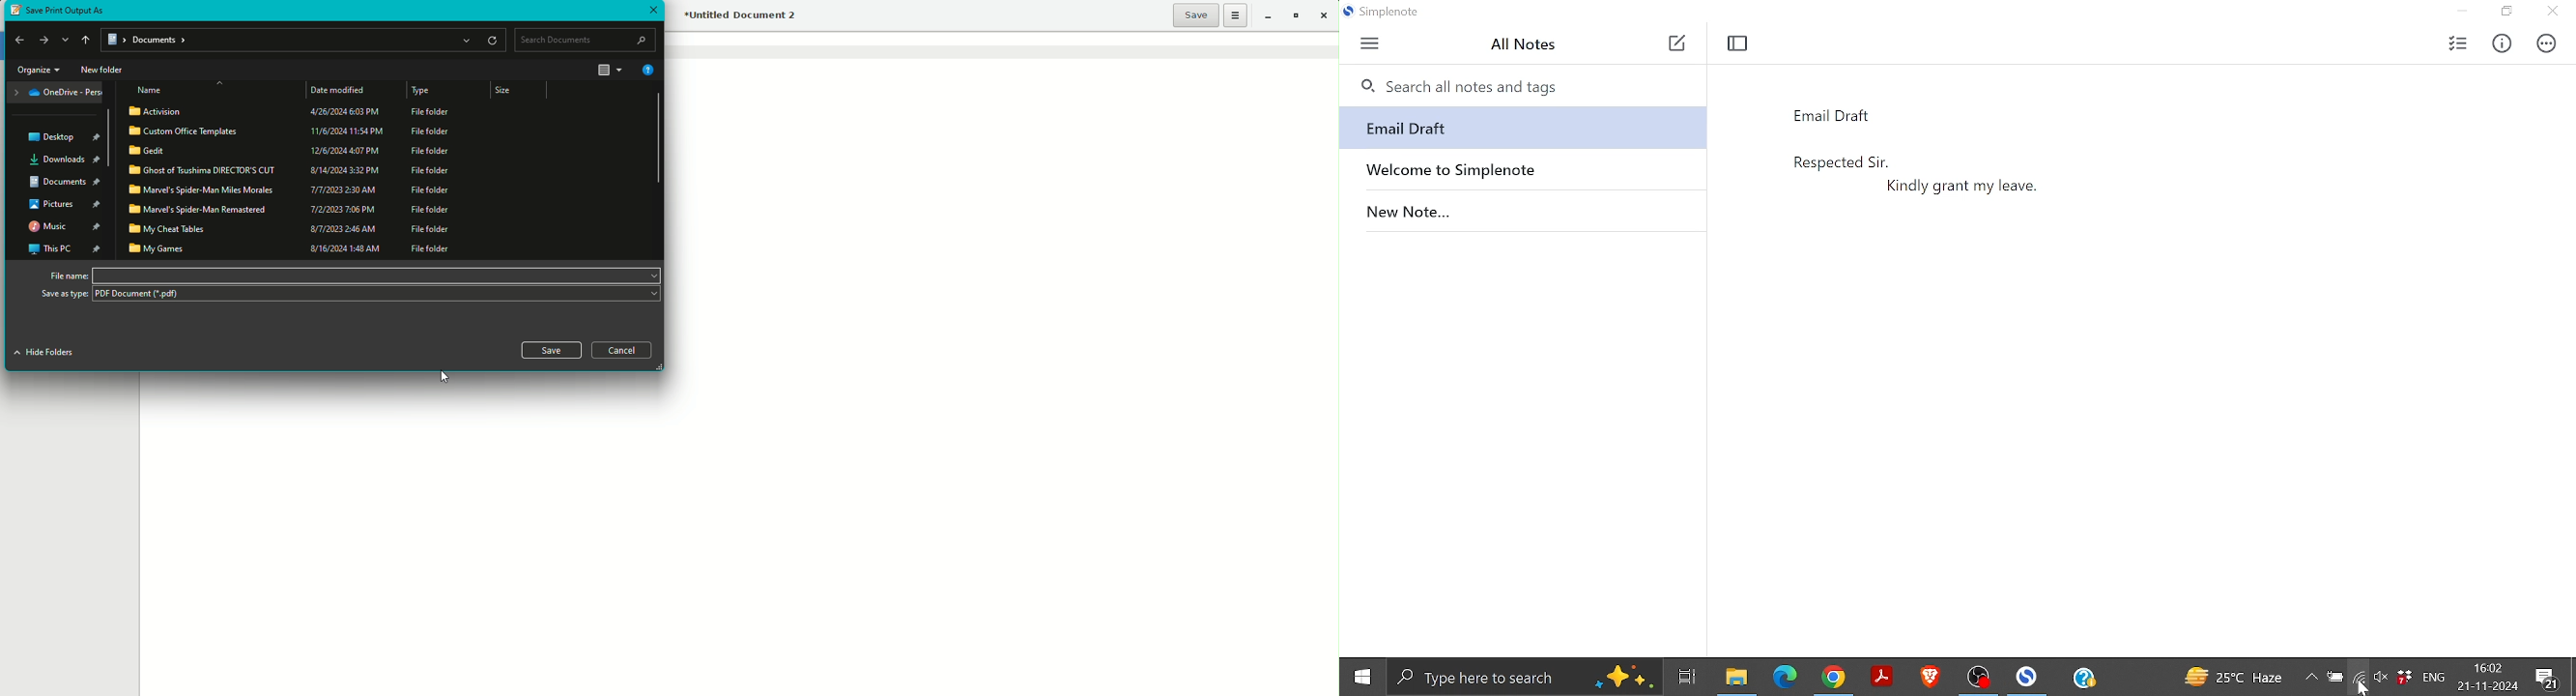 This screenshot has width=2576, height=700. I want to click on Simplenote, so click(2029, 676).